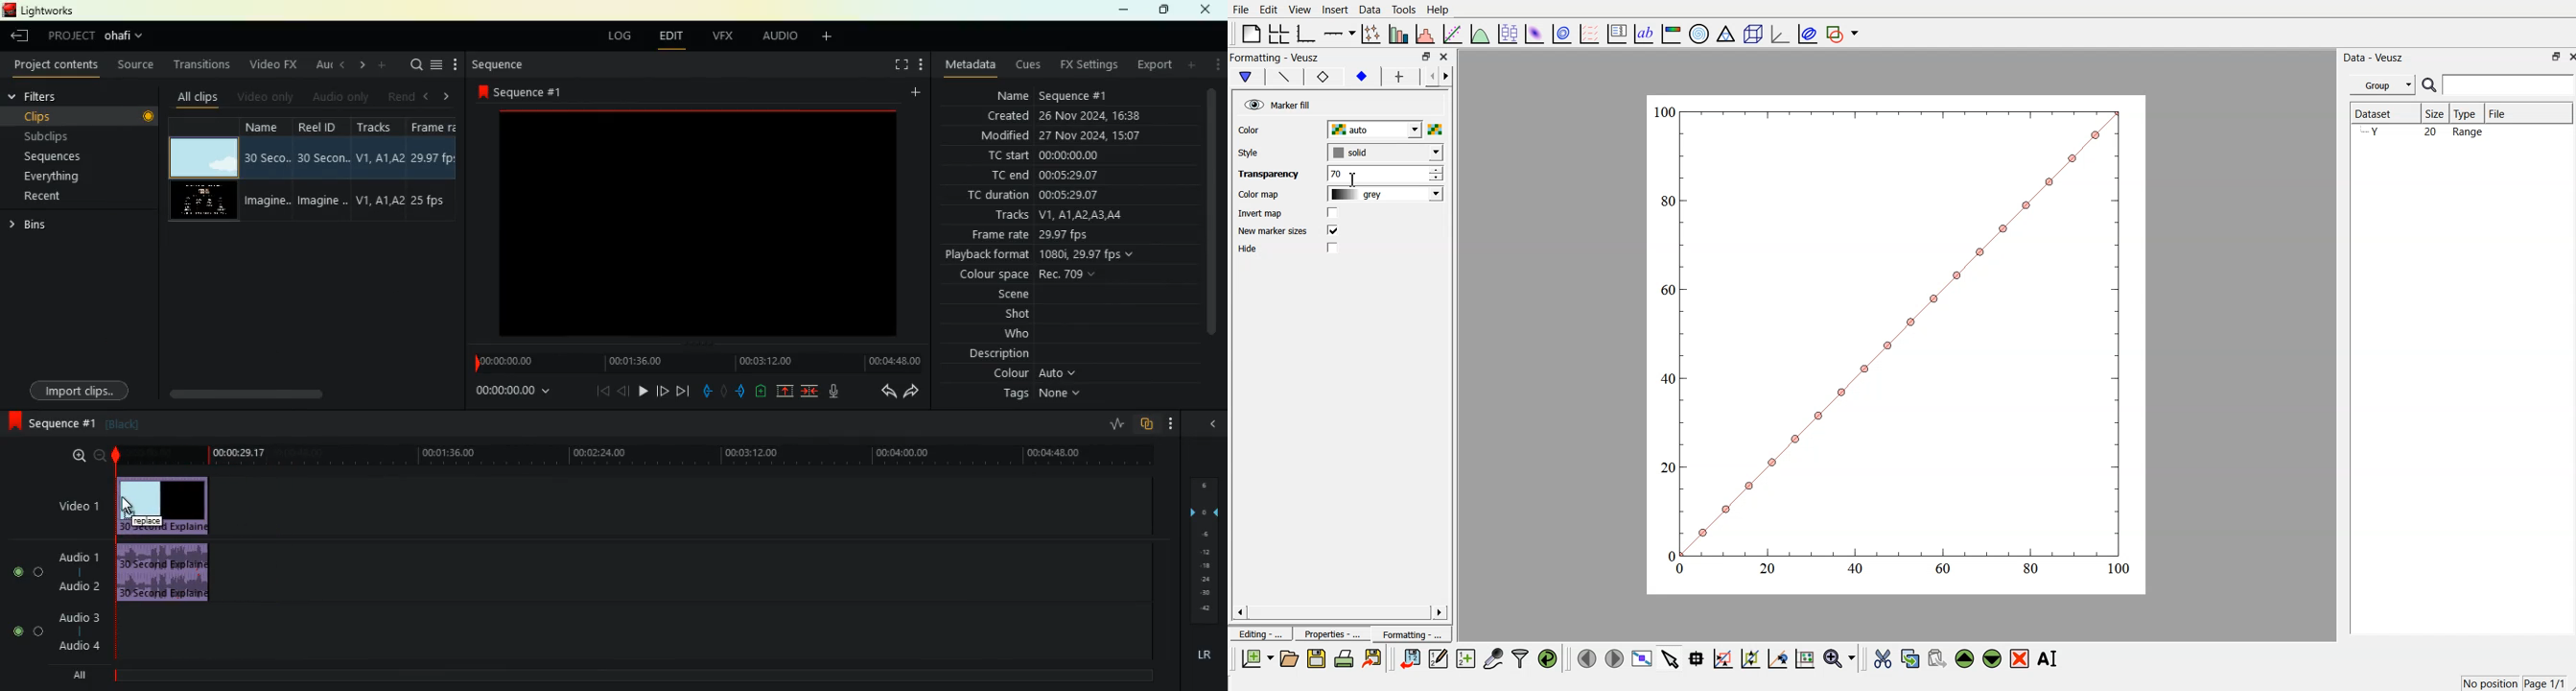 This screenshot has width=2576, height=700. Describe the element at coordinates (915, 394) in the screenshot. I see `forward` at that location.